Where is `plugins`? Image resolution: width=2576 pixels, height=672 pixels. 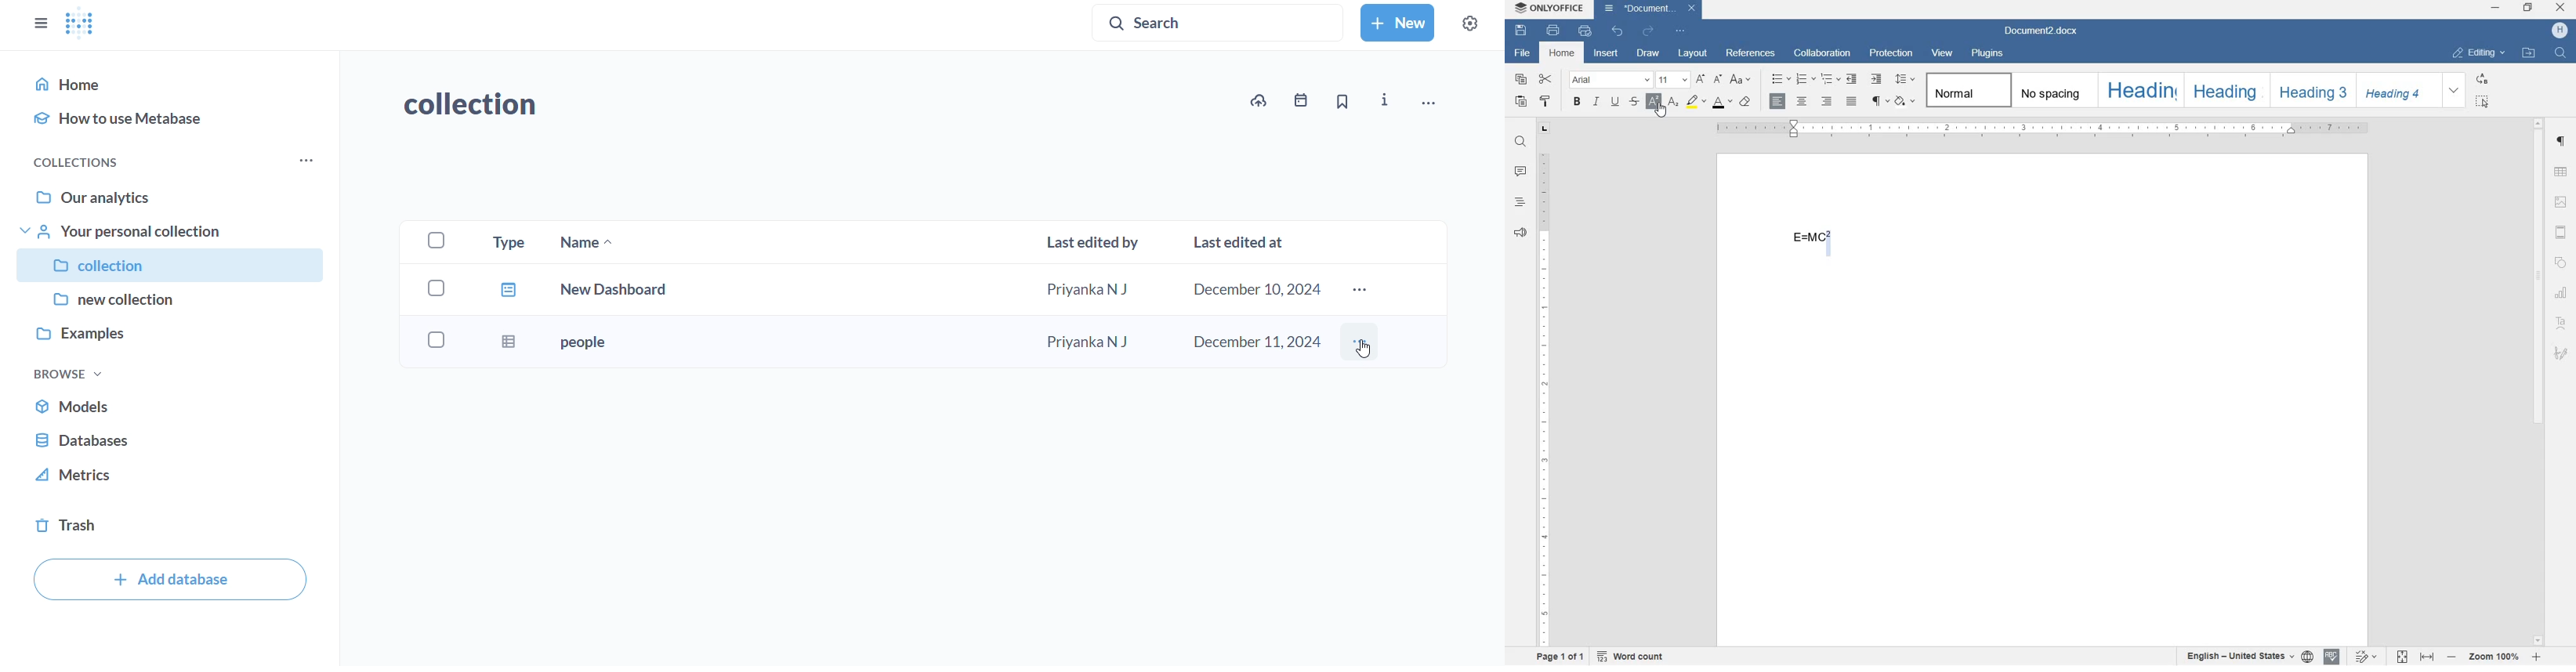 plugins is located at coordinates (1990, 54).